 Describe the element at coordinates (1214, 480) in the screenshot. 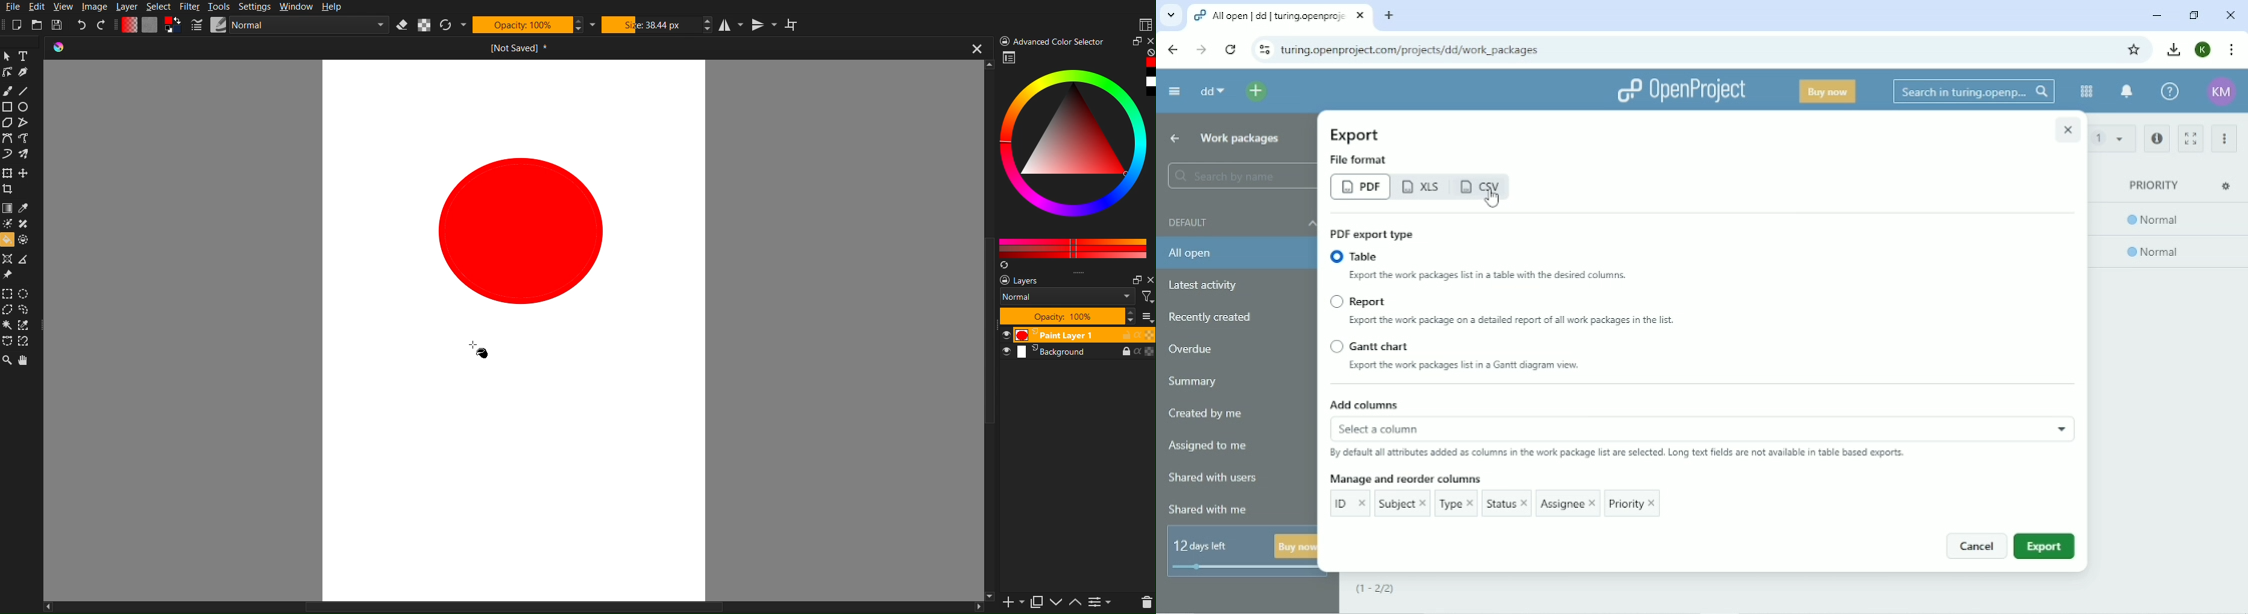

I see `Shared with users` at that location.